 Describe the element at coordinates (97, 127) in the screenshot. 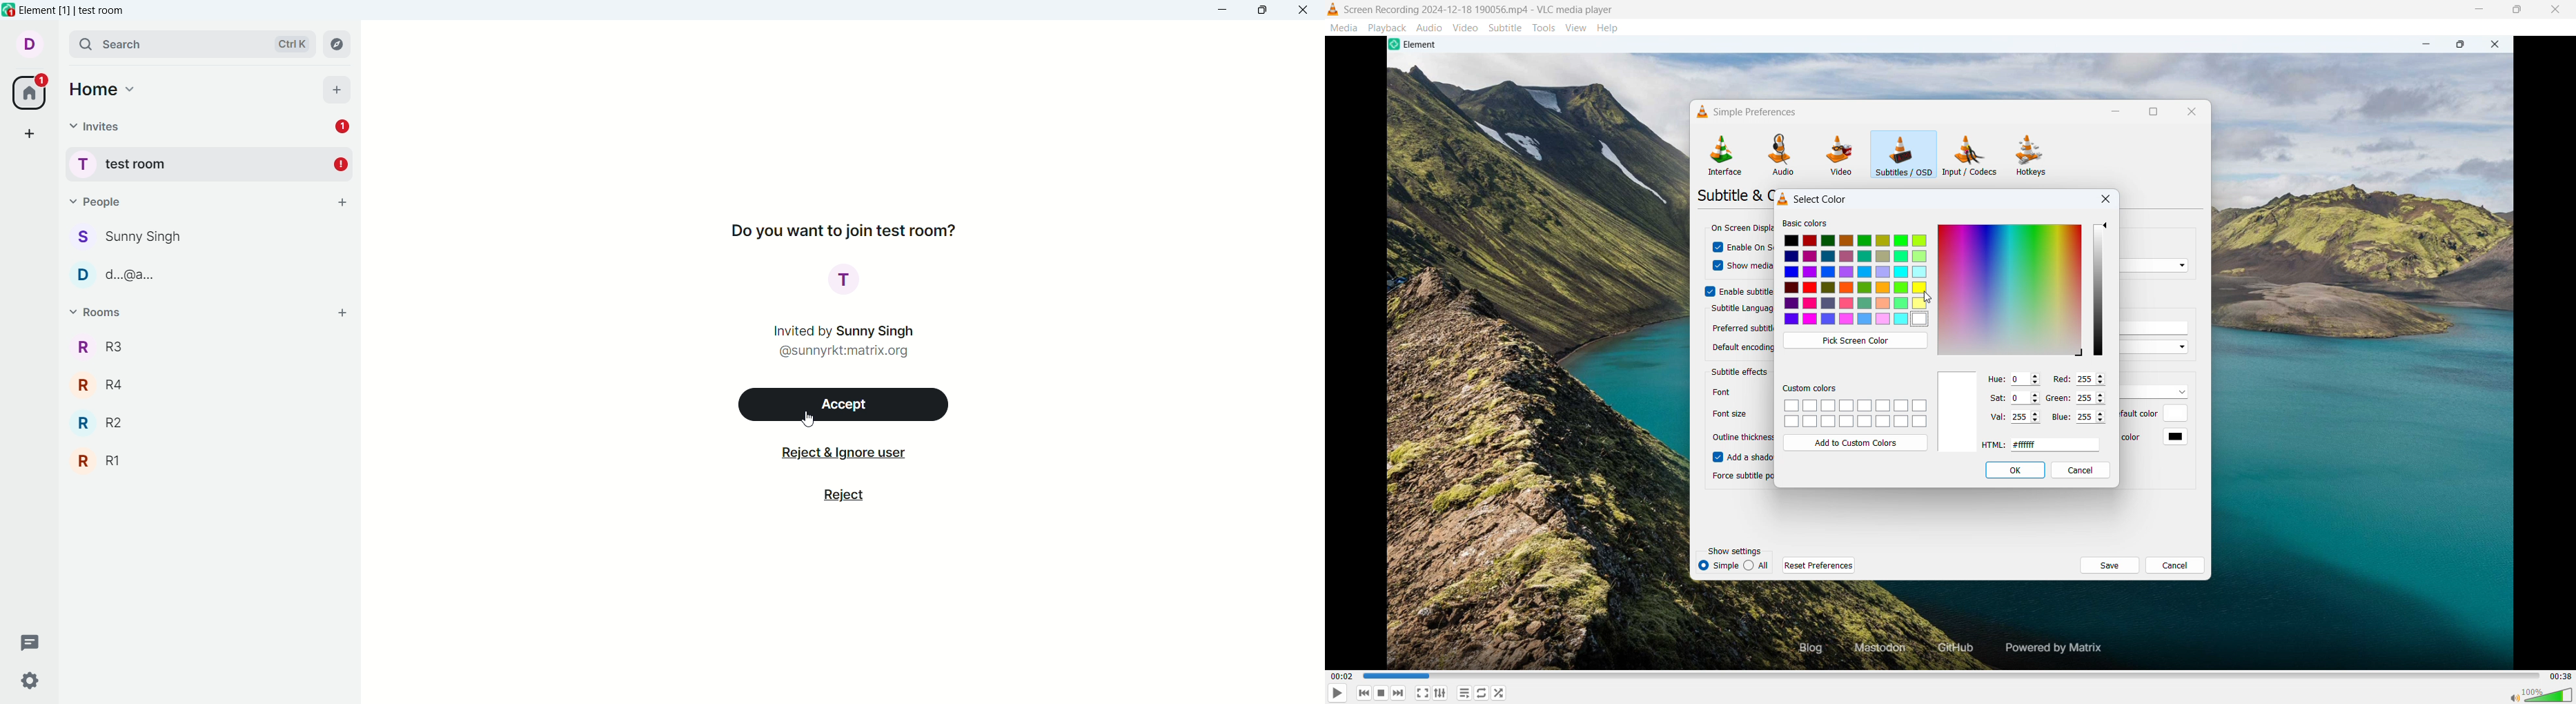

I see `invite` at that location.